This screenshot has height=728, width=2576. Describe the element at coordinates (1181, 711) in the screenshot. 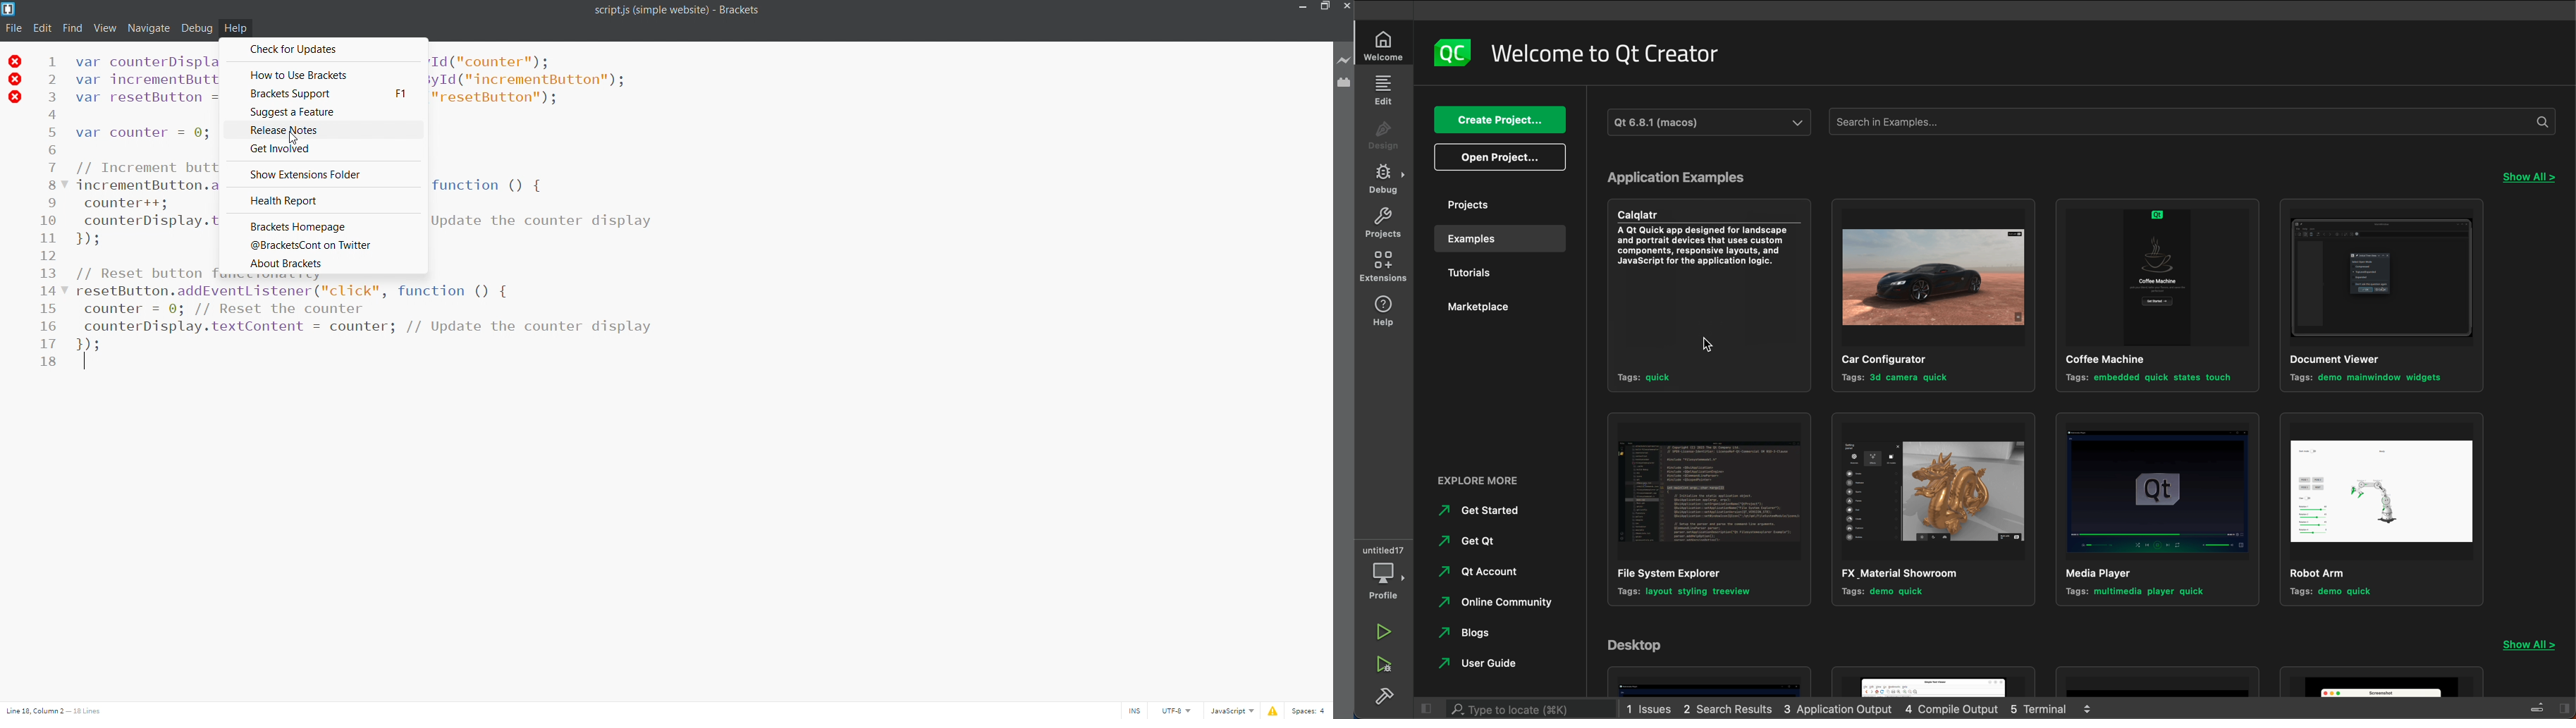

I see `UTF- 4` at that location.